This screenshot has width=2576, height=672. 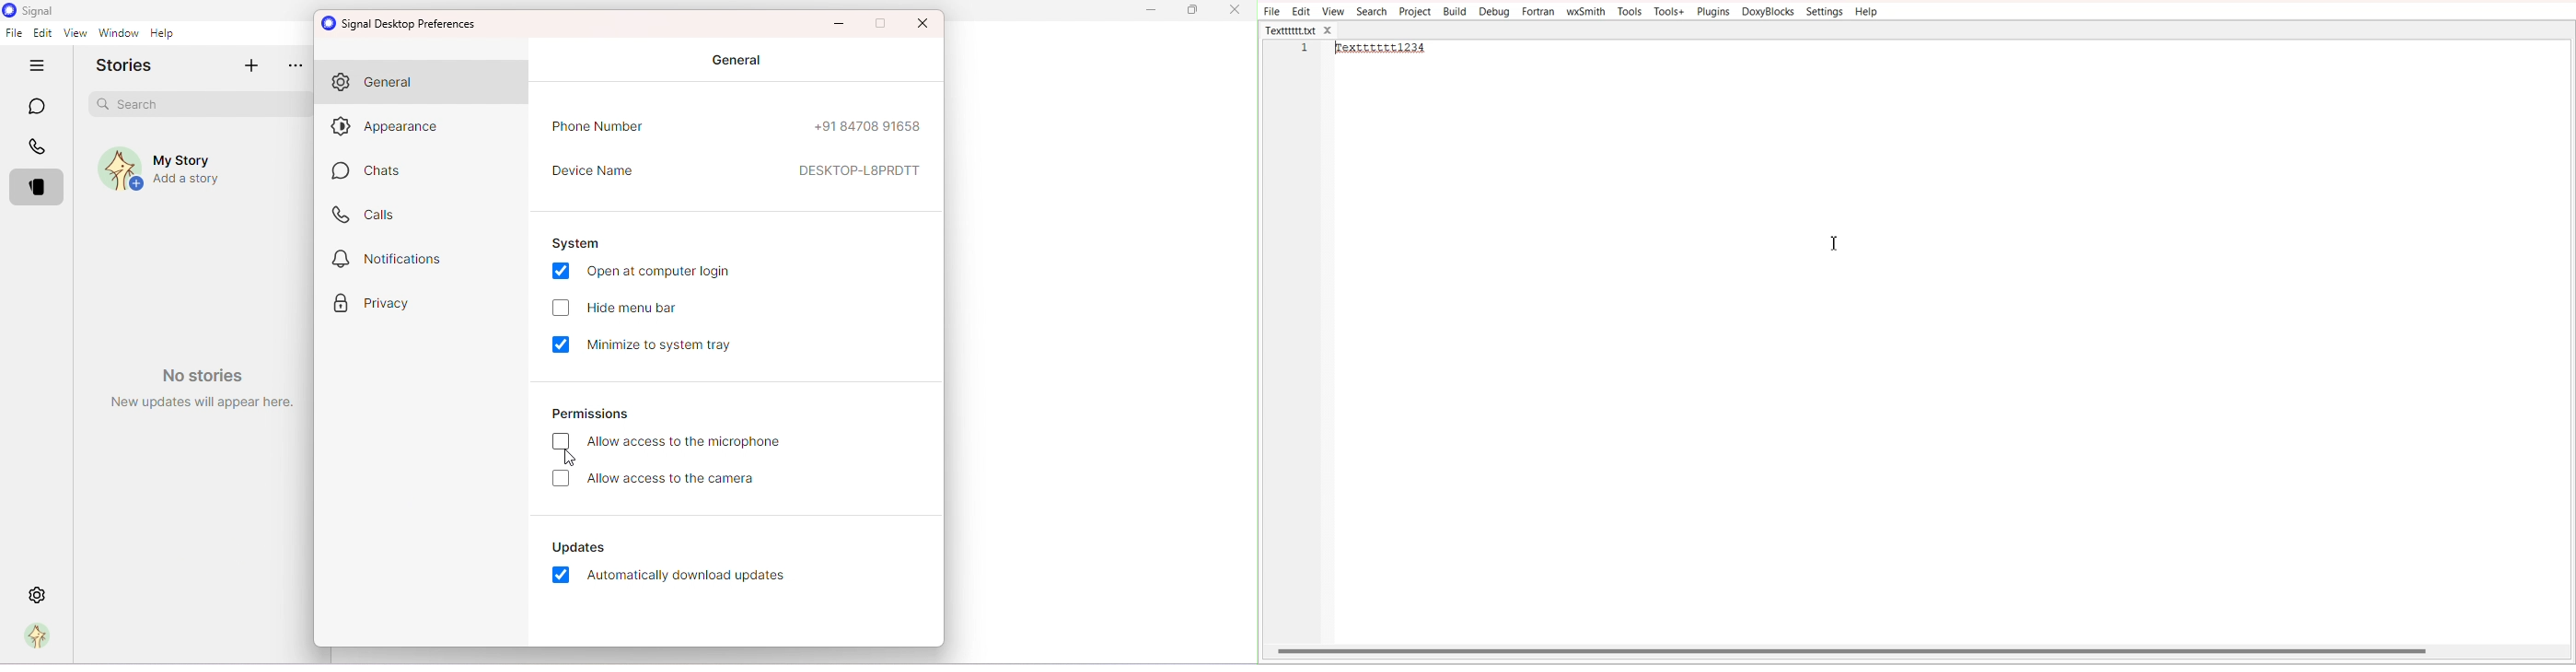 What do you see at coordinates (168, 171) in the screenshot?
I see `My story` at bounding box center [168, 171].